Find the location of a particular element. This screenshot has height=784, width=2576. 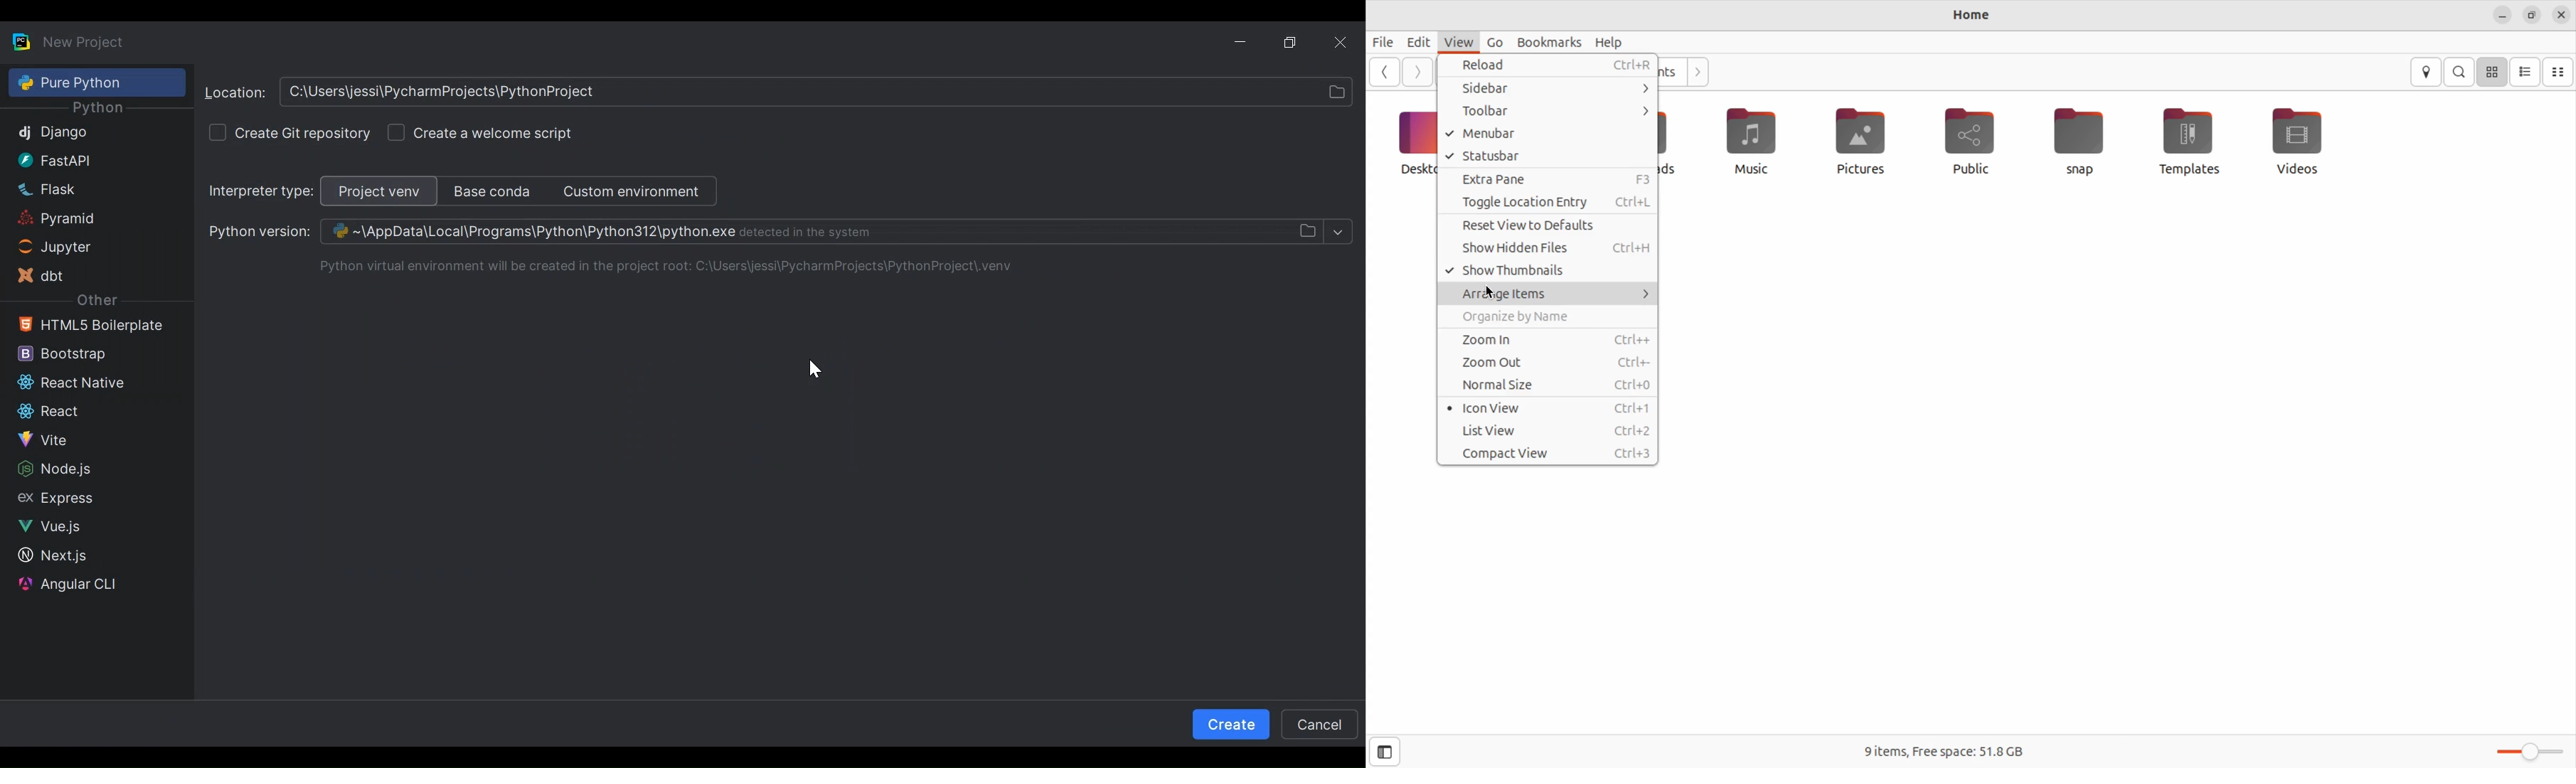

Go next is located at coordinates (1700, 74).